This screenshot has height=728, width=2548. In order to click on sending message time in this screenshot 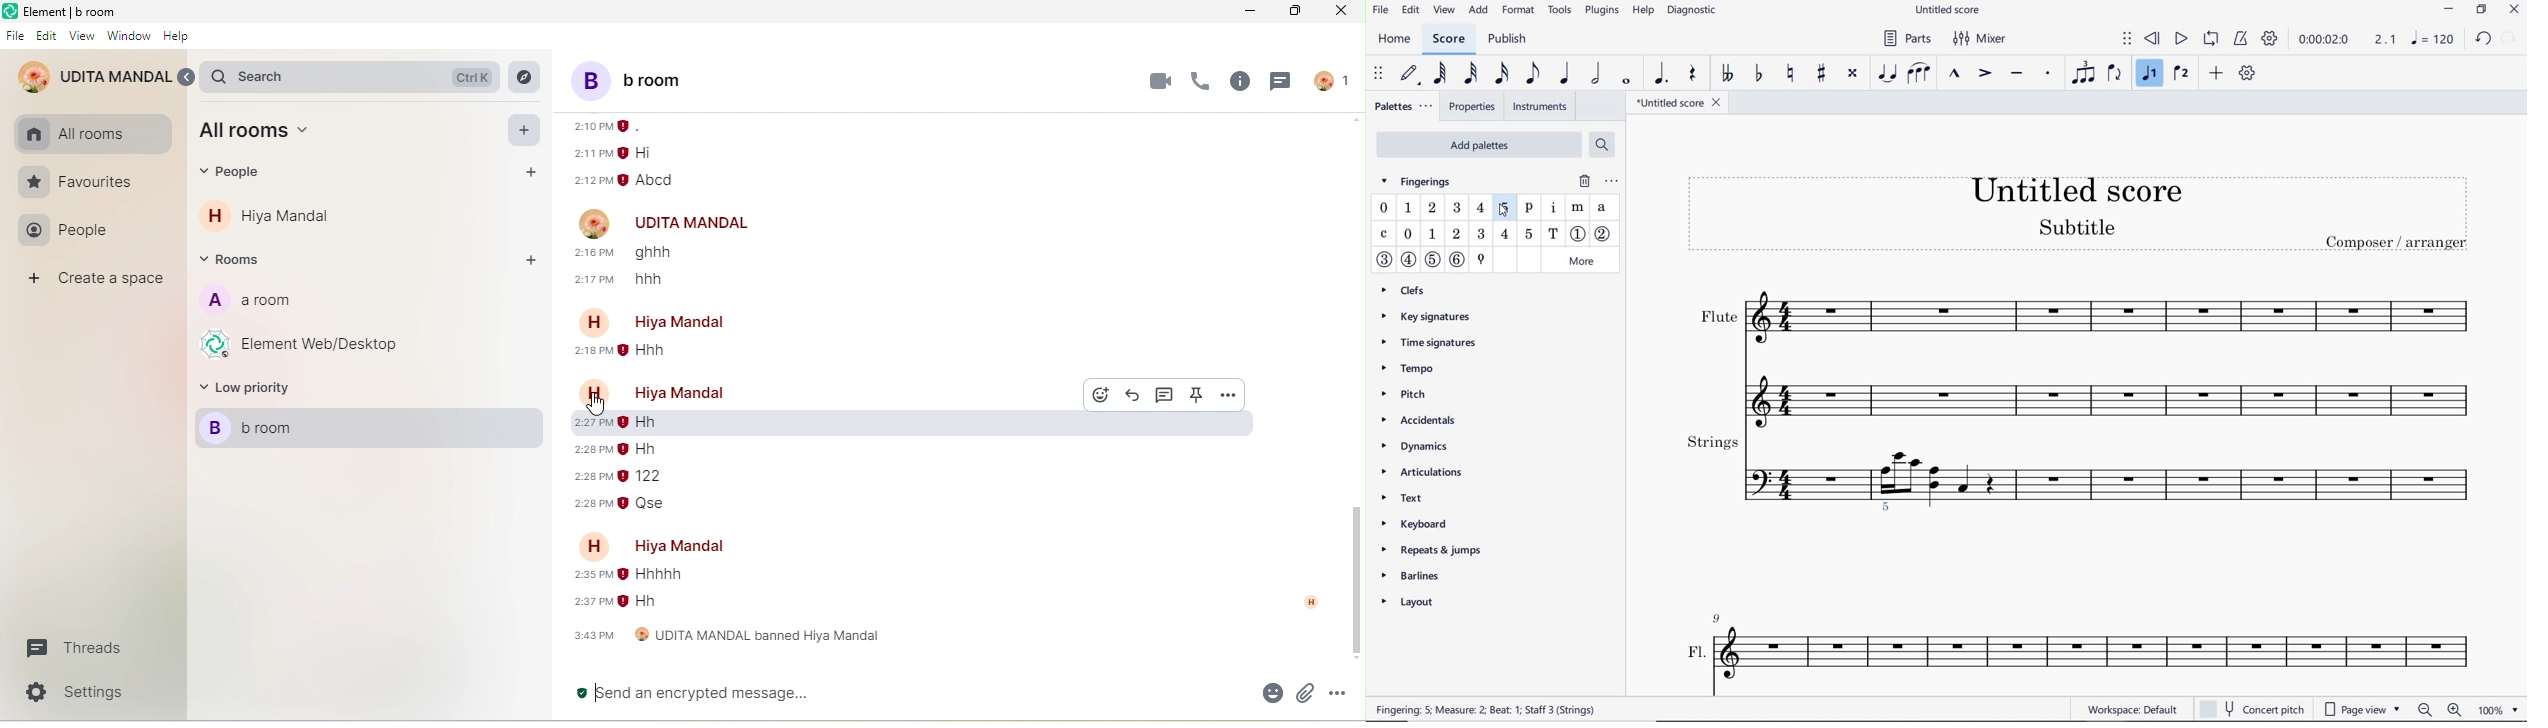, I will do `click(596, 252)`.